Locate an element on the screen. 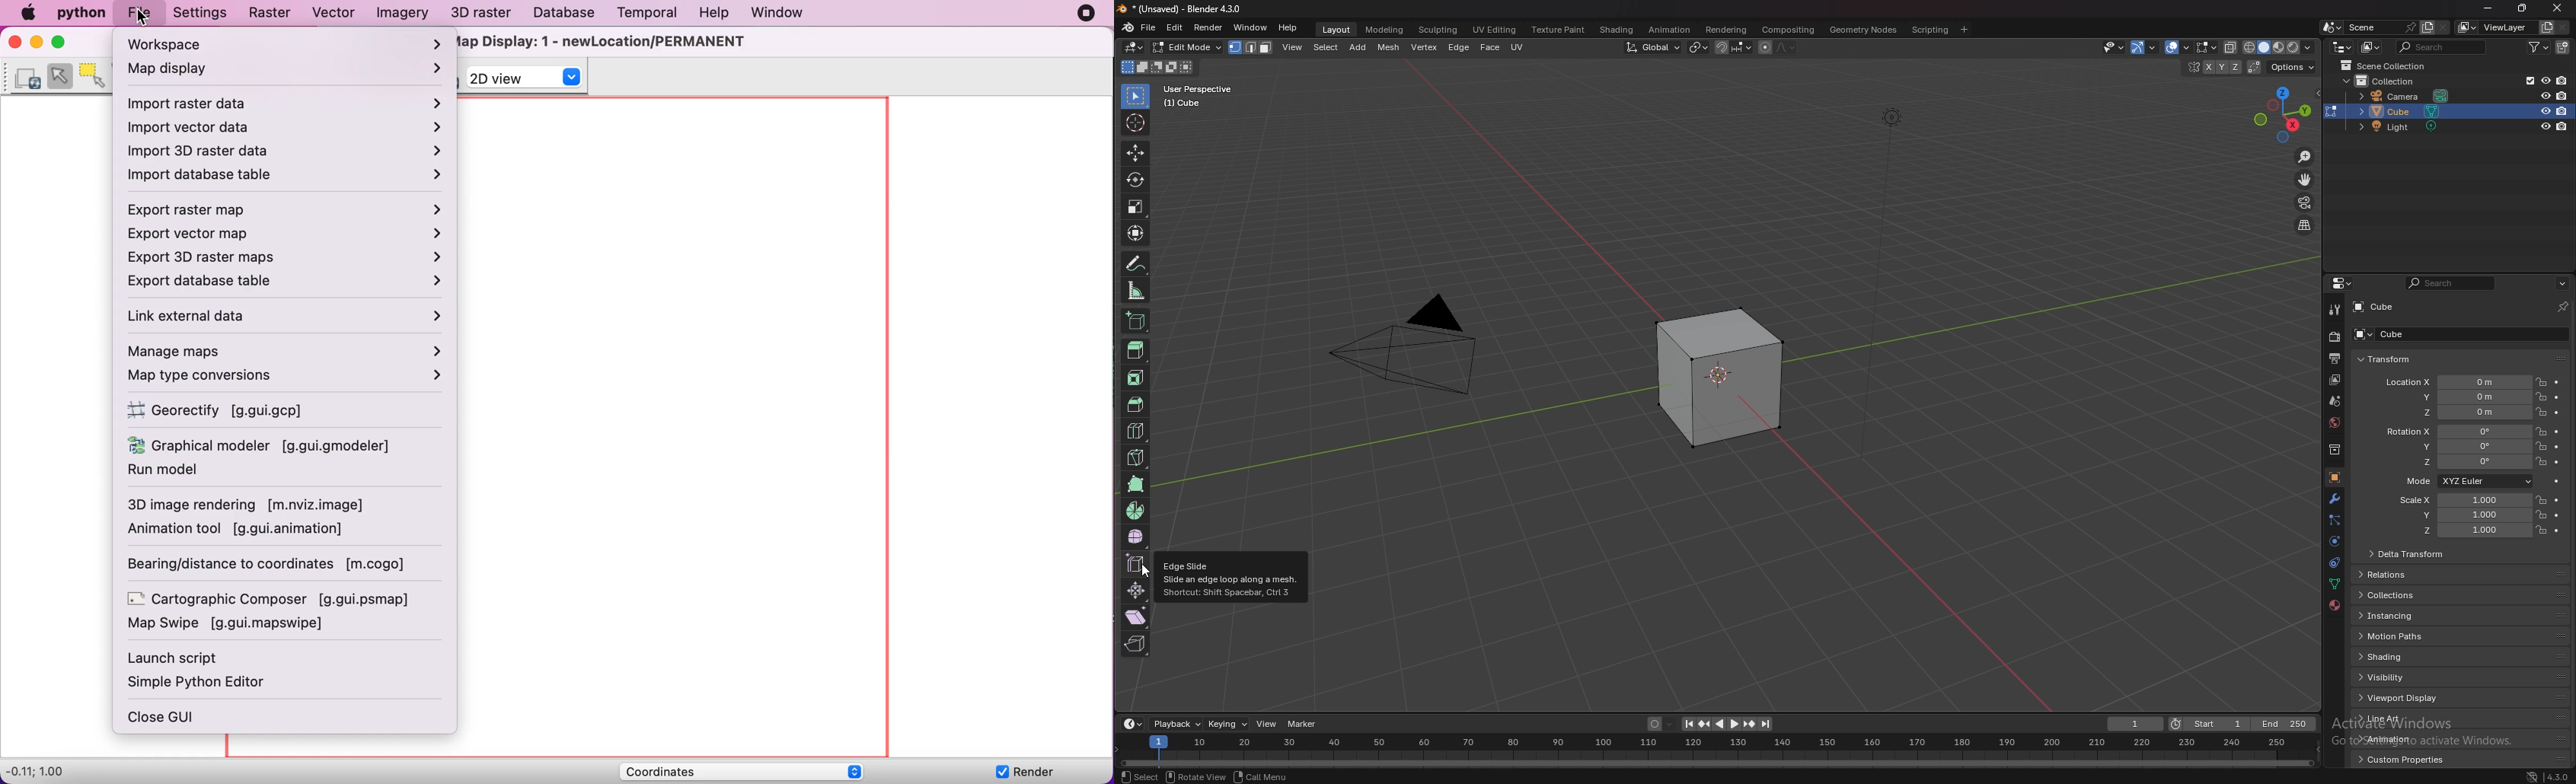 This screenshot has width=2576, height=784. tool is located at coordinates (2335, 310).